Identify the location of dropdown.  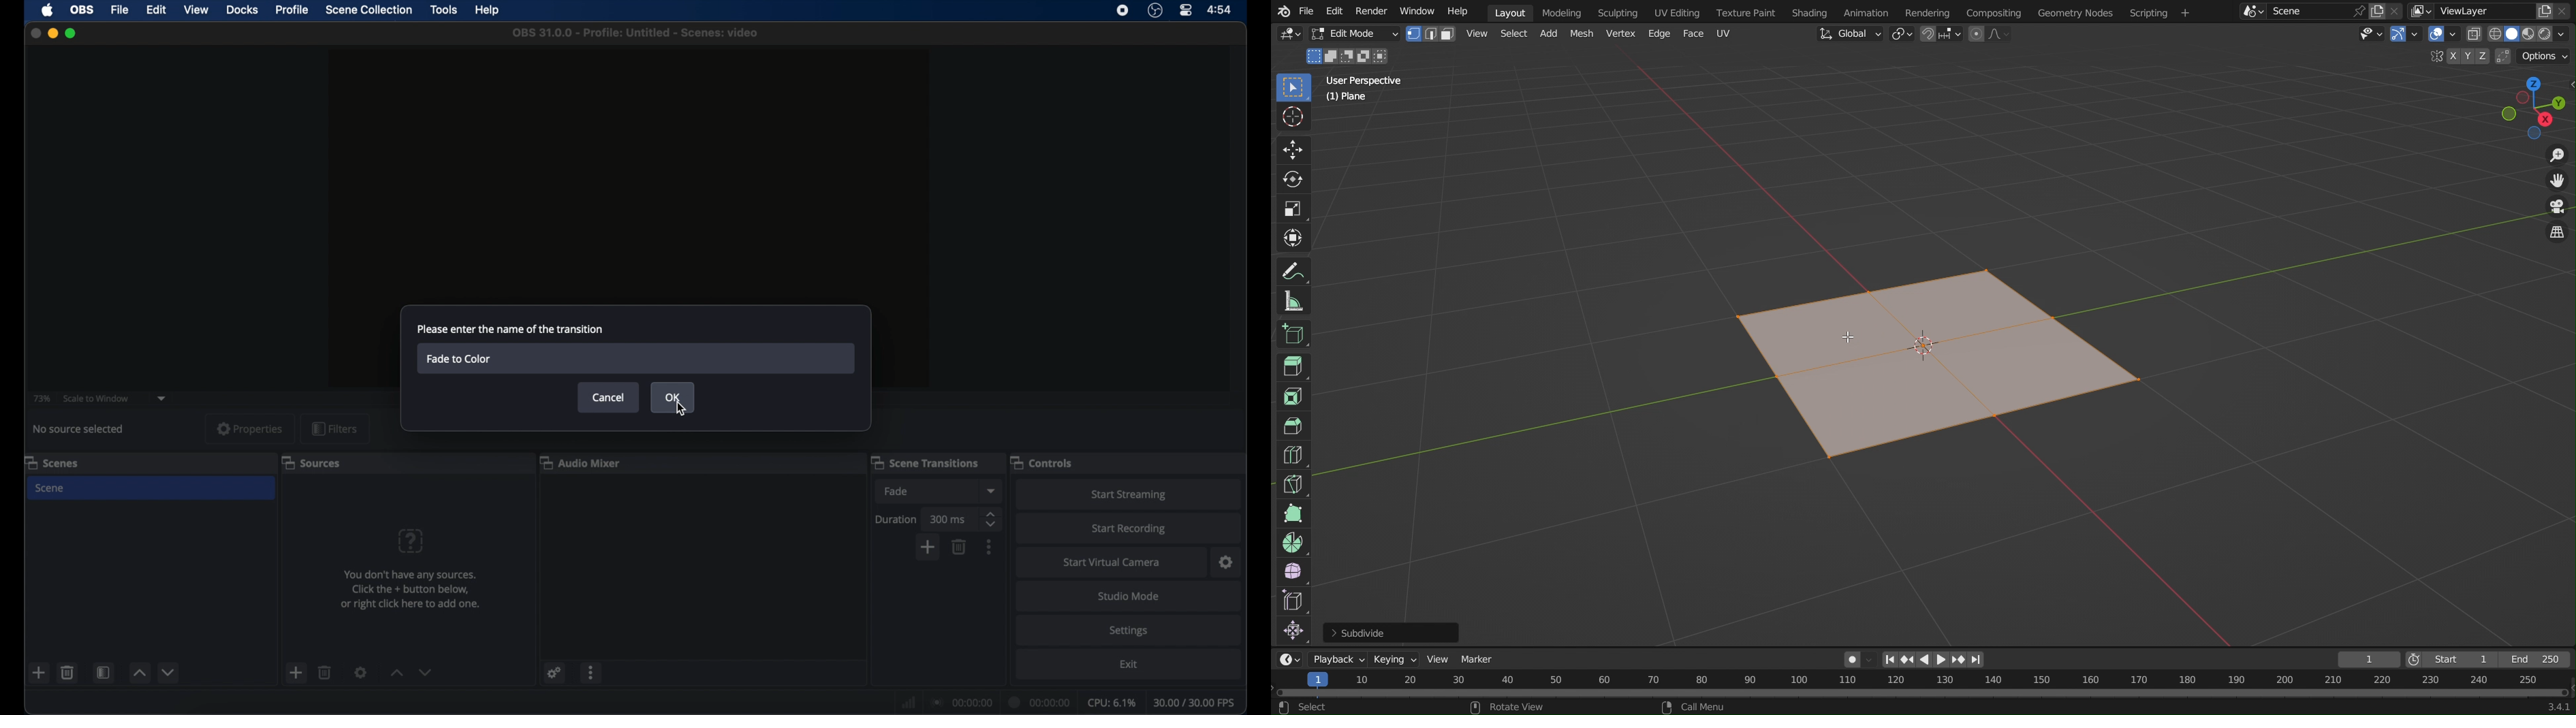
(163, 397).